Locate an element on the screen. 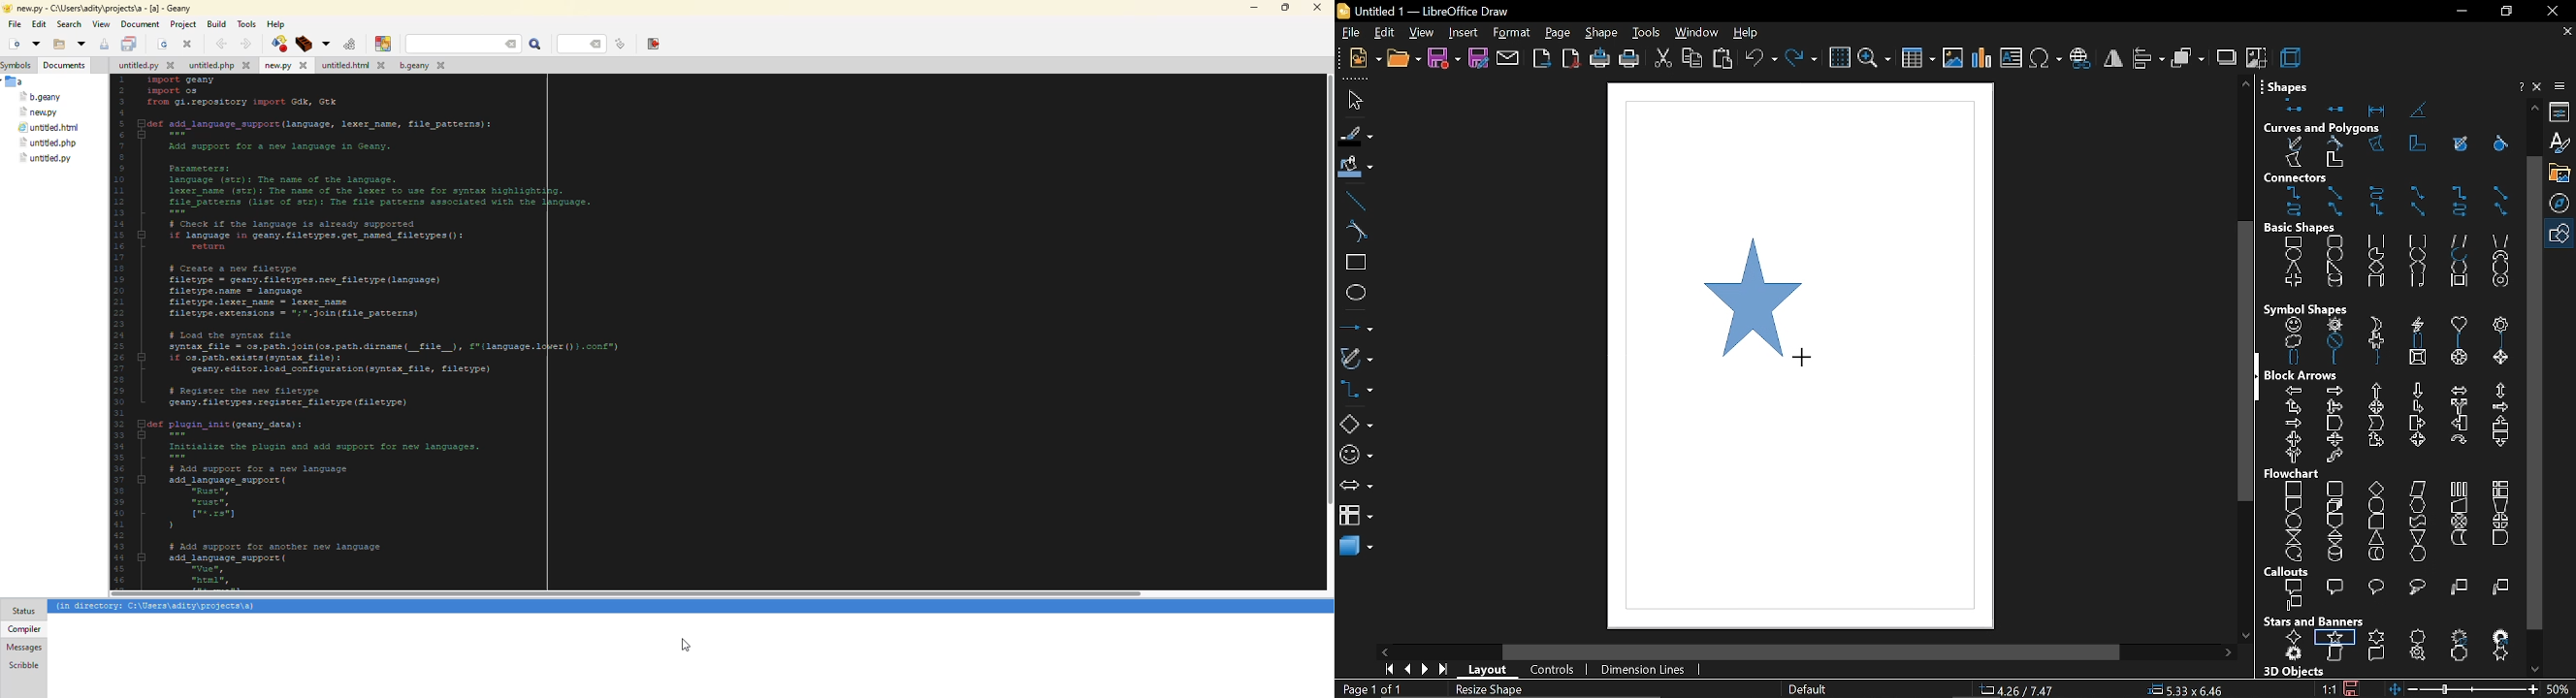 This screenshot has width=2576, height=700. save is located at coordinates (1444, 59).